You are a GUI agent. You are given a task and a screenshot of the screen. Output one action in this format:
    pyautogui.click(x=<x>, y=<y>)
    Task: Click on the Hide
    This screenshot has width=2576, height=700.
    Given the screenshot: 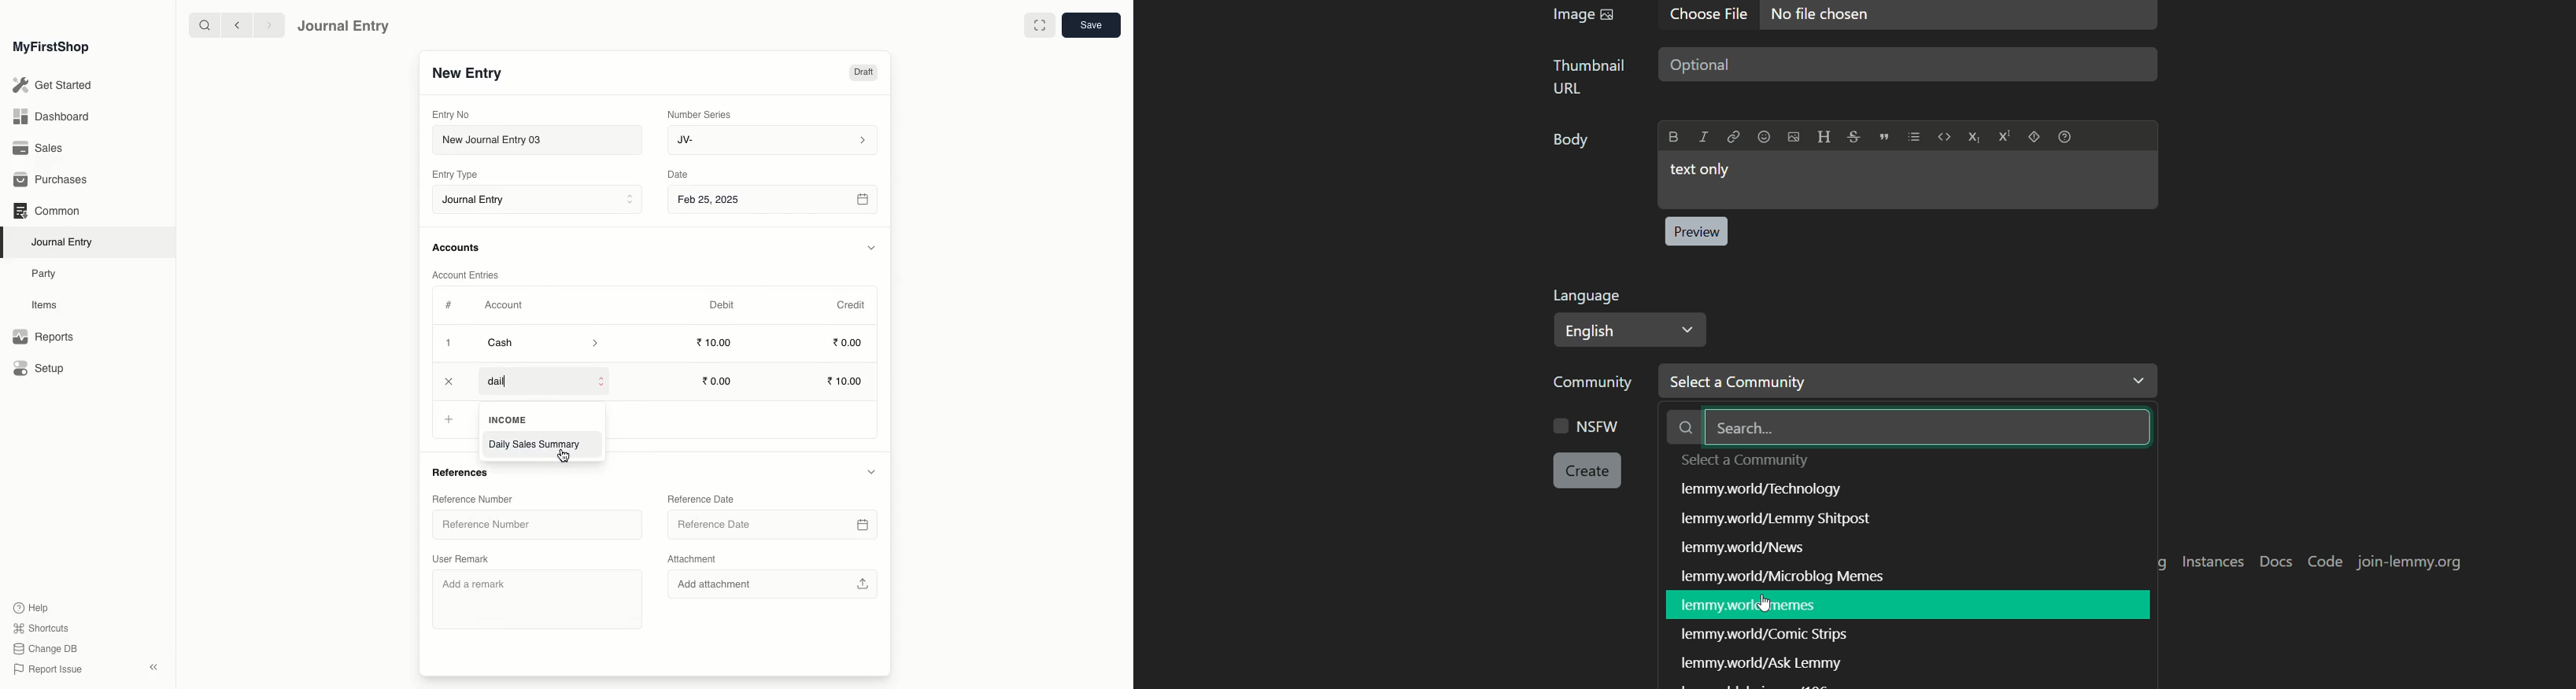 What is the action you would take?
    pyautogui.click(x=872, y=248)
    